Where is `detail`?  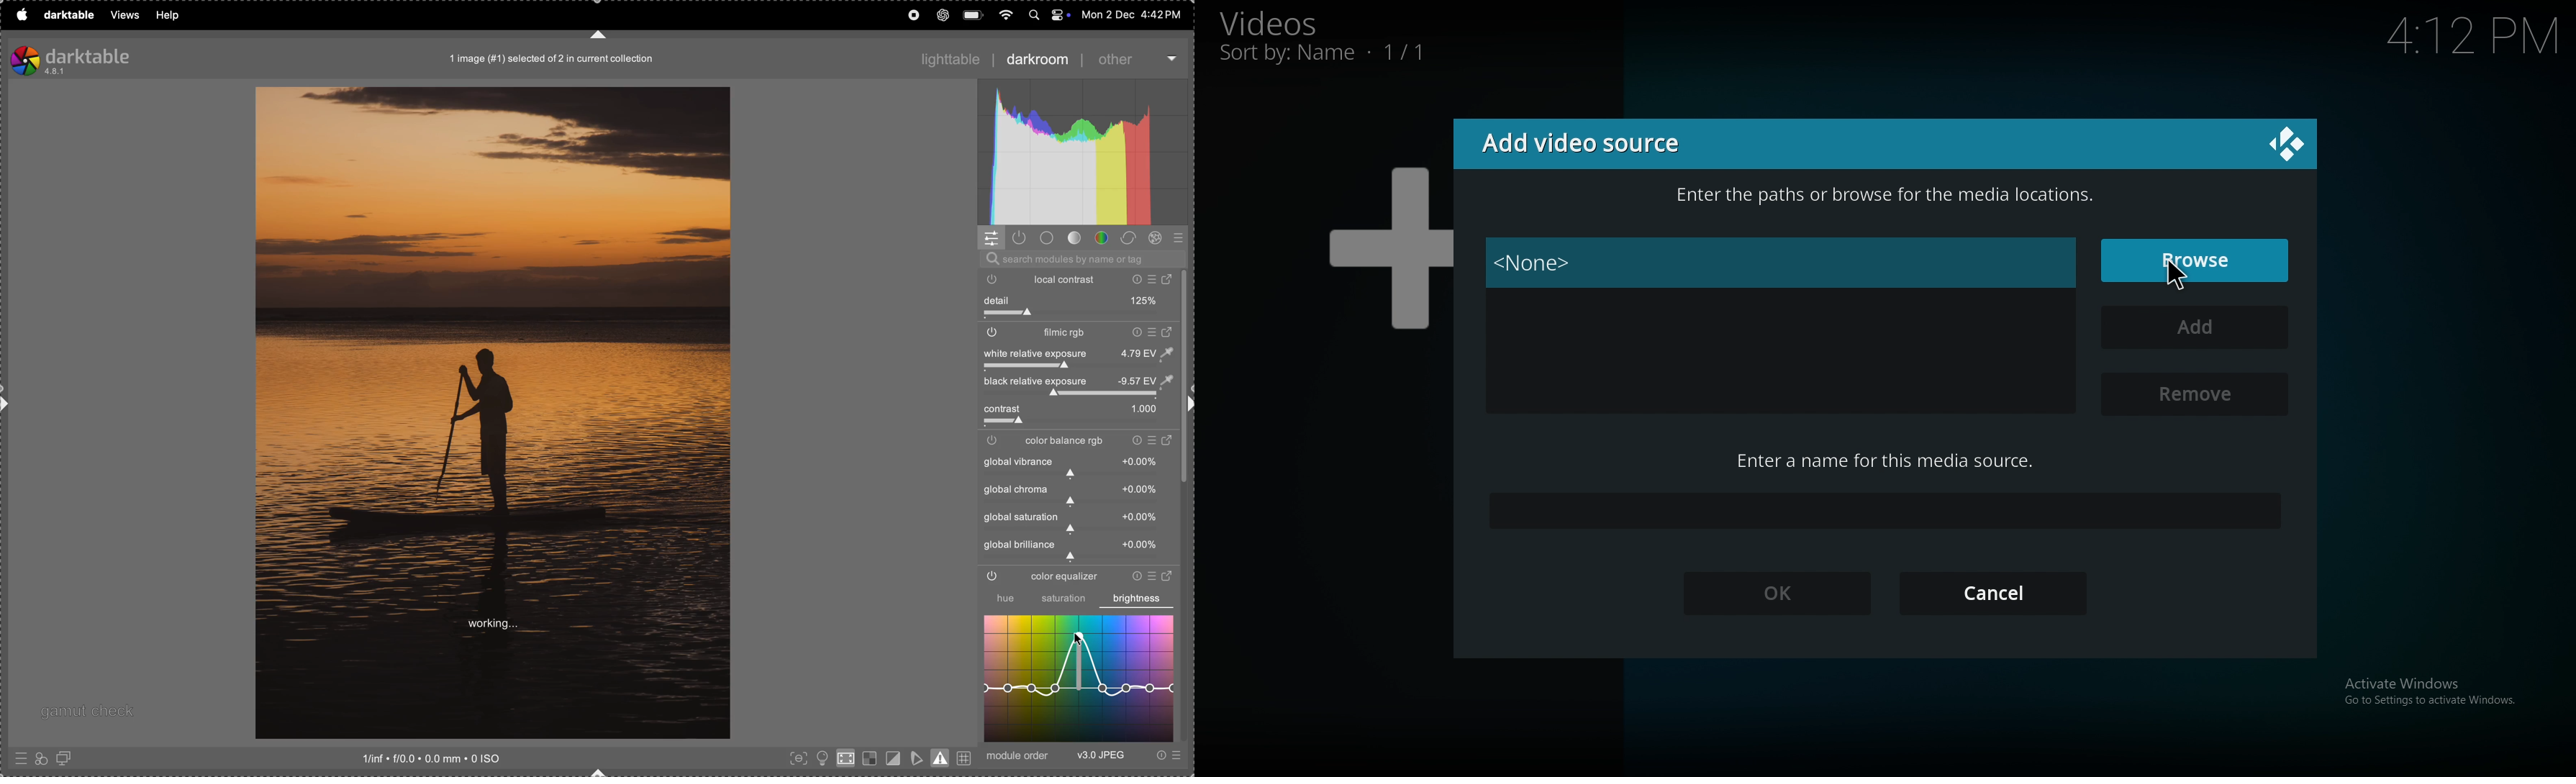
detail is located at coordinates (1080, 300).